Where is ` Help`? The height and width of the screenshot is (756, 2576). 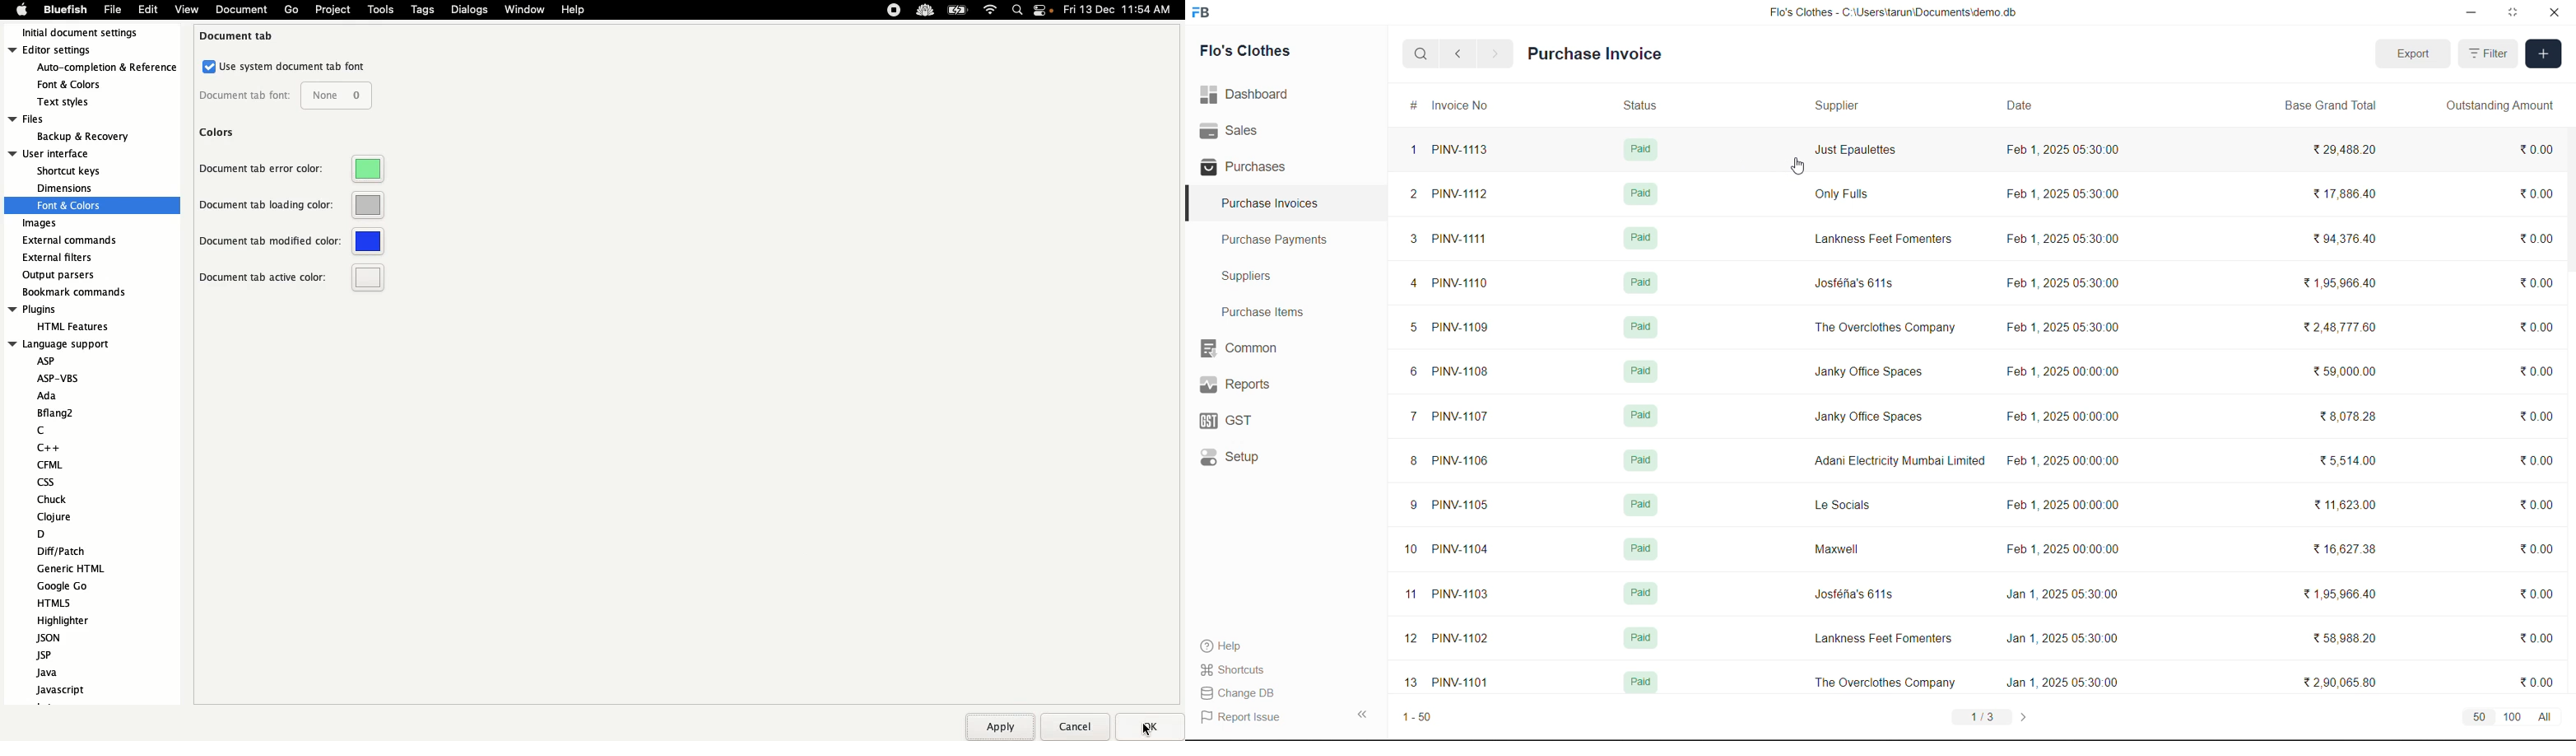
 Help is located at coordinates (1234, 644).